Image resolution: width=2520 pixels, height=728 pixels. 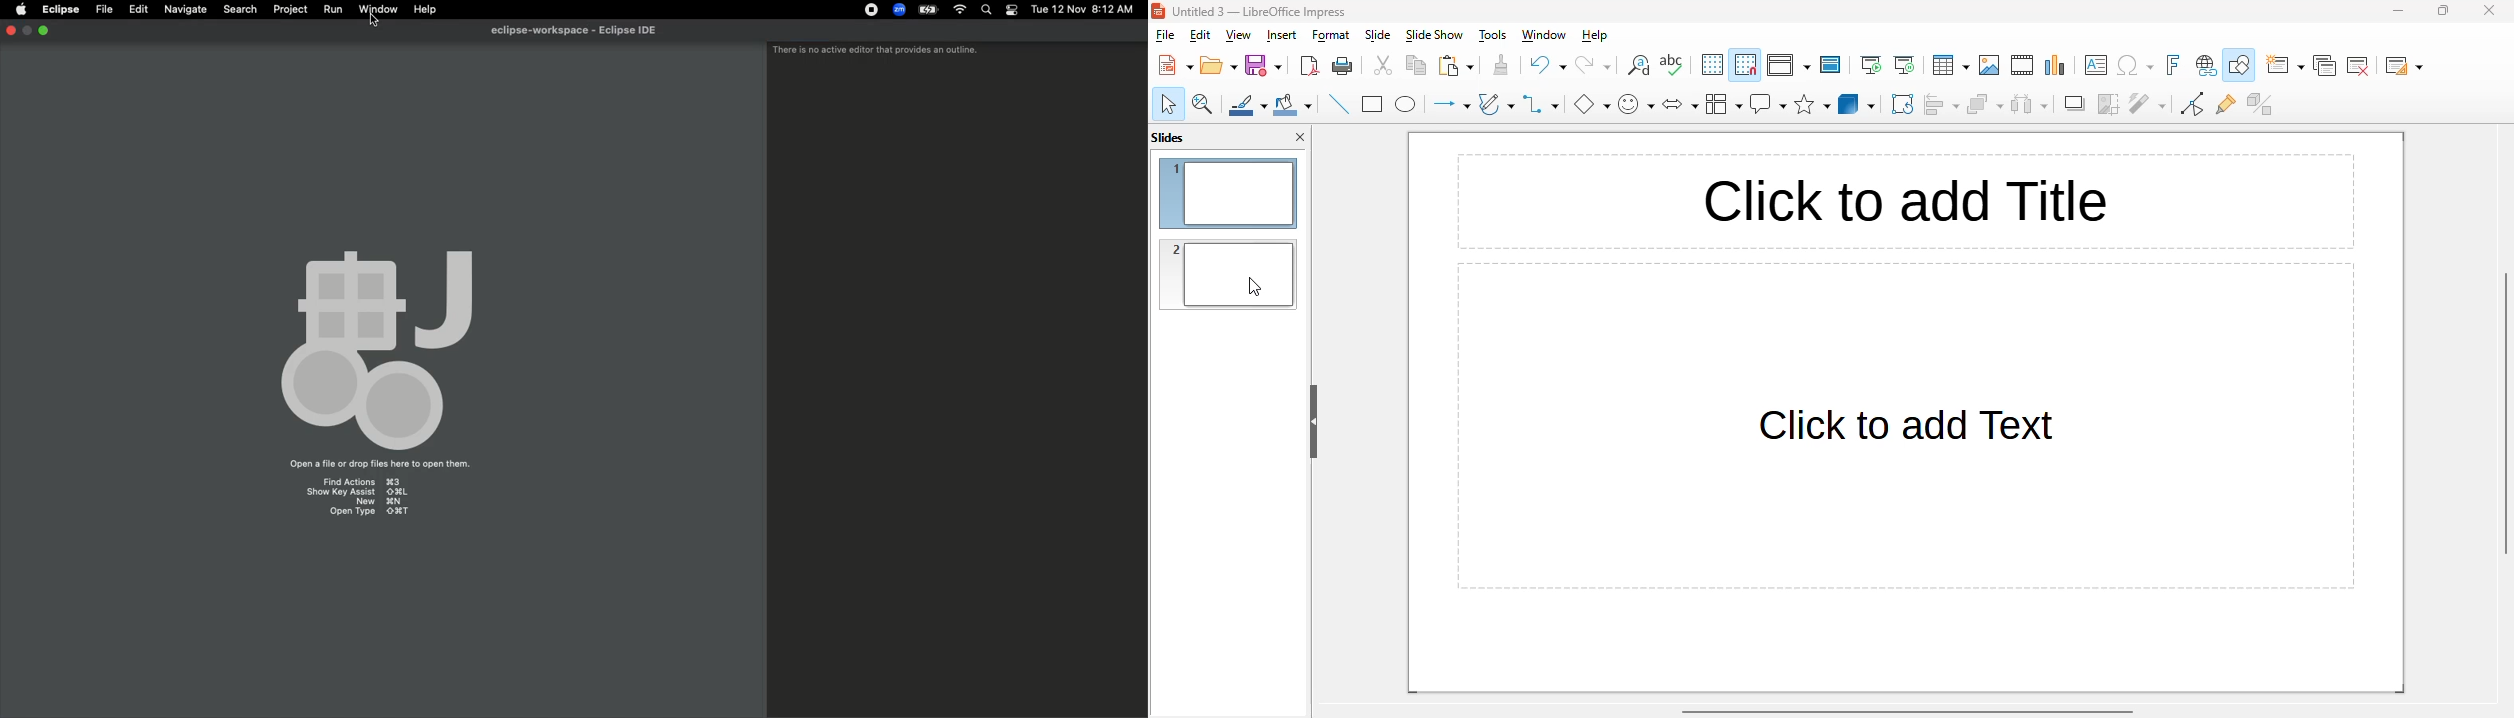 What do you see at coordinates (1544, 35) in the screenshot?
I see `window` at bounding box center [1544, 35].